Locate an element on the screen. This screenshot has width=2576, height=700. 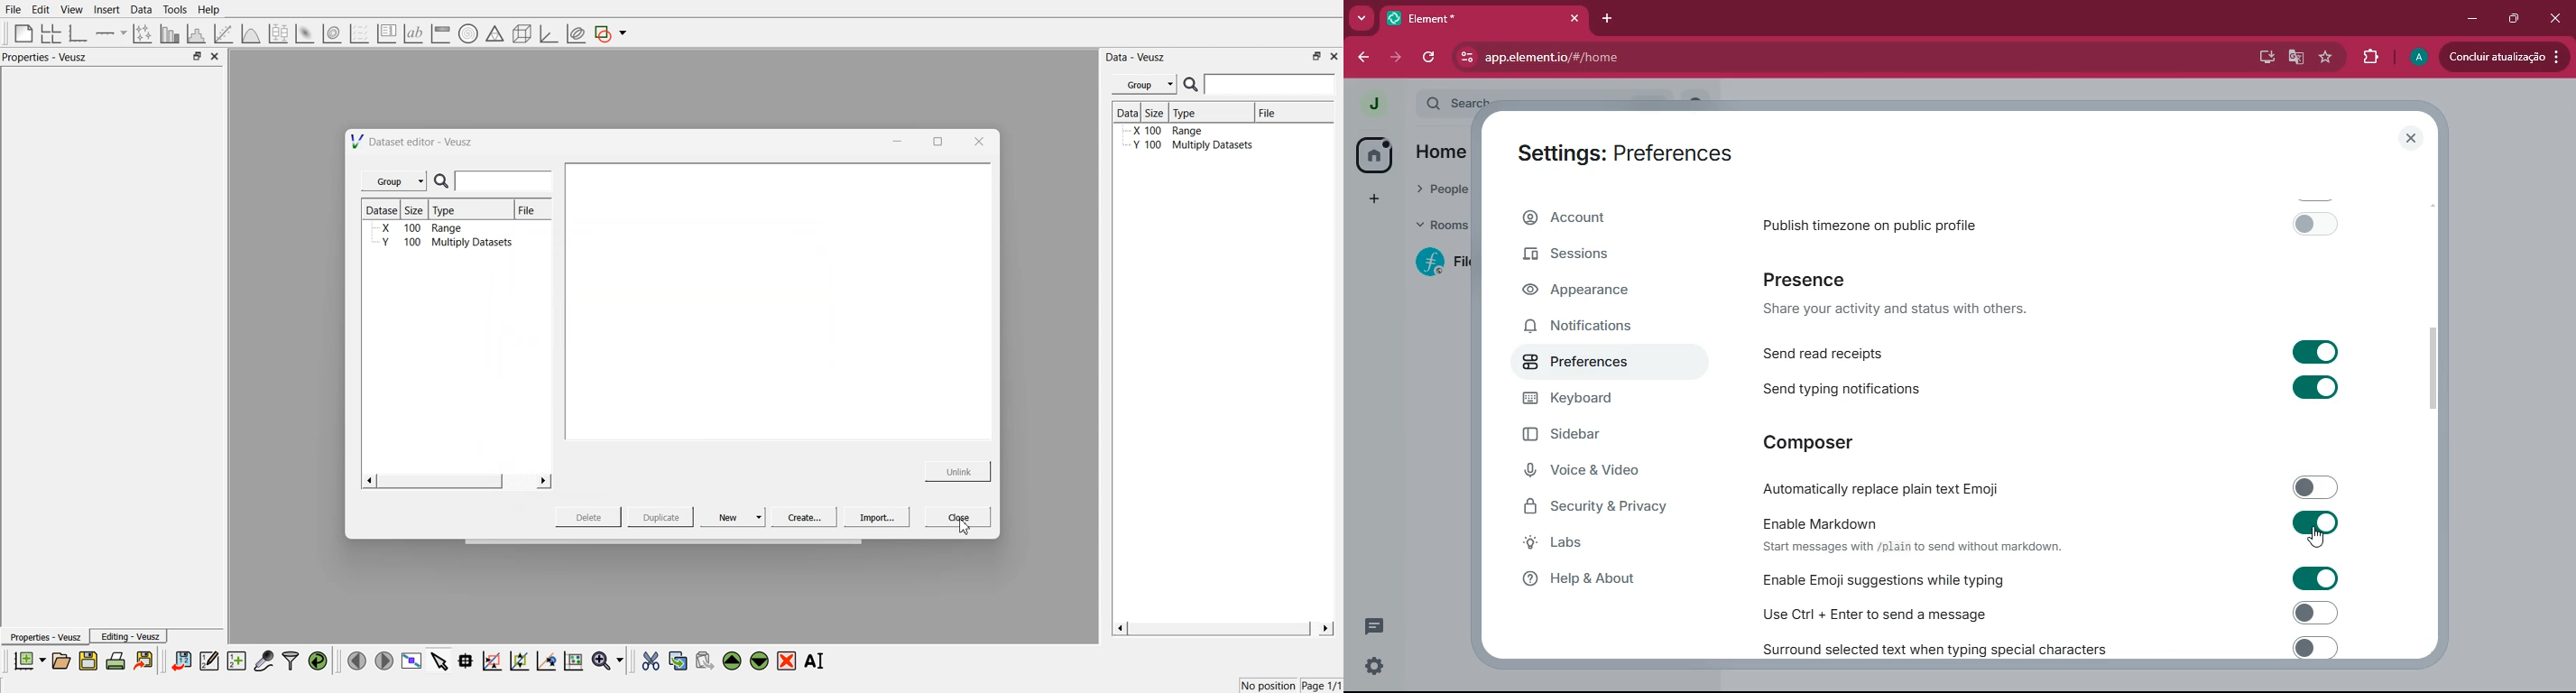
edit and enter data points is located at coordinates (209, 662).